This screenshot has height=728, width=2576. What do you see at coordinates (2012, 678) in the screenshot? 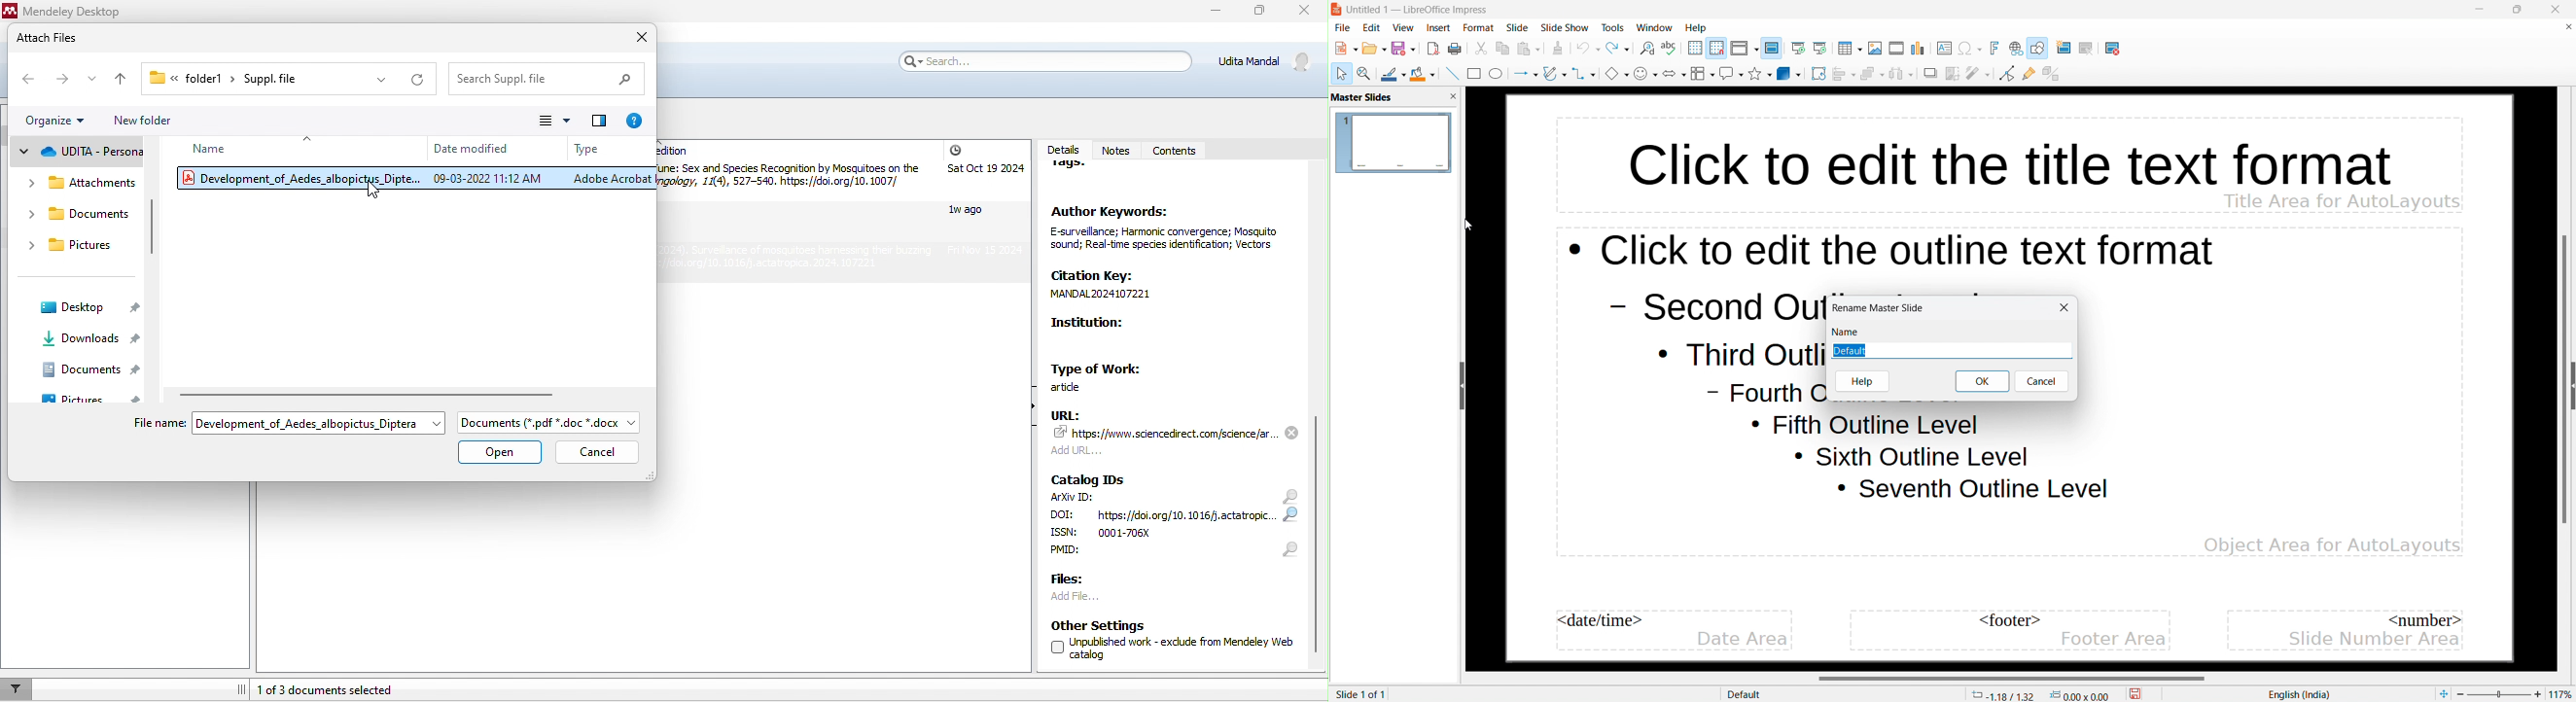
I see `horizontal scrollbar` at bounding box center [2012, 678].